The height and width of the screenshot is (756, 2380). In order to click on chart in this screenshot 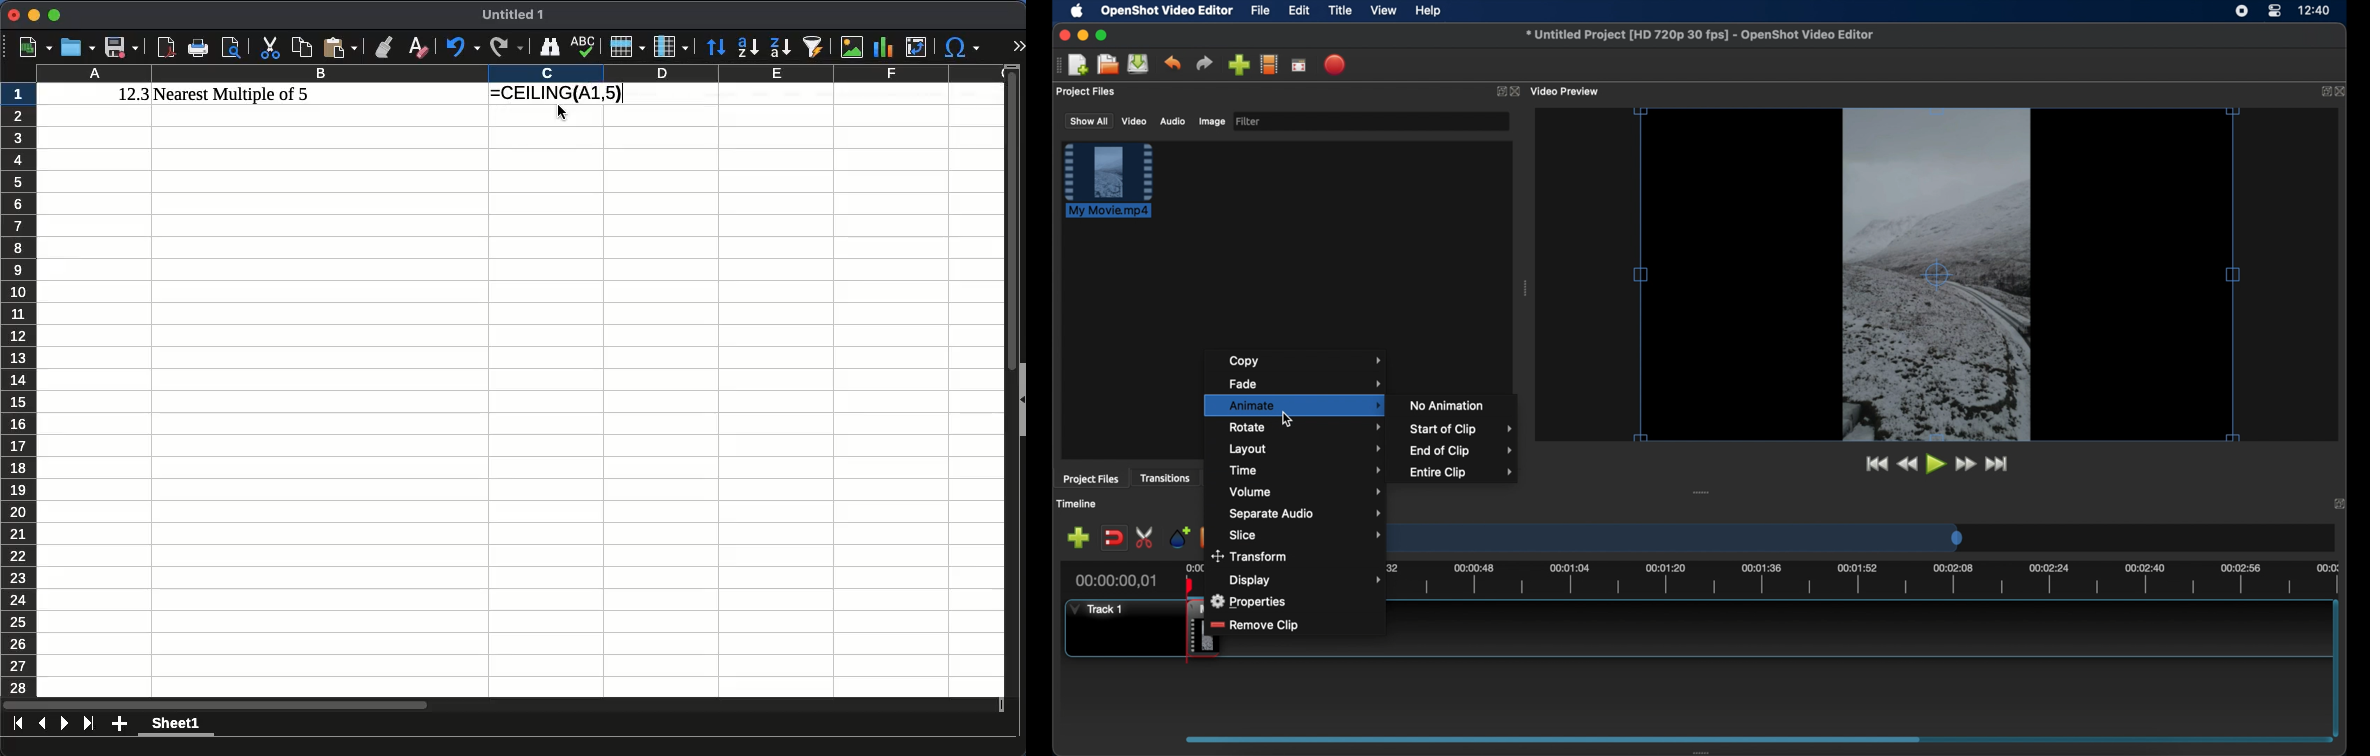, I will do `click(882, 47)`.